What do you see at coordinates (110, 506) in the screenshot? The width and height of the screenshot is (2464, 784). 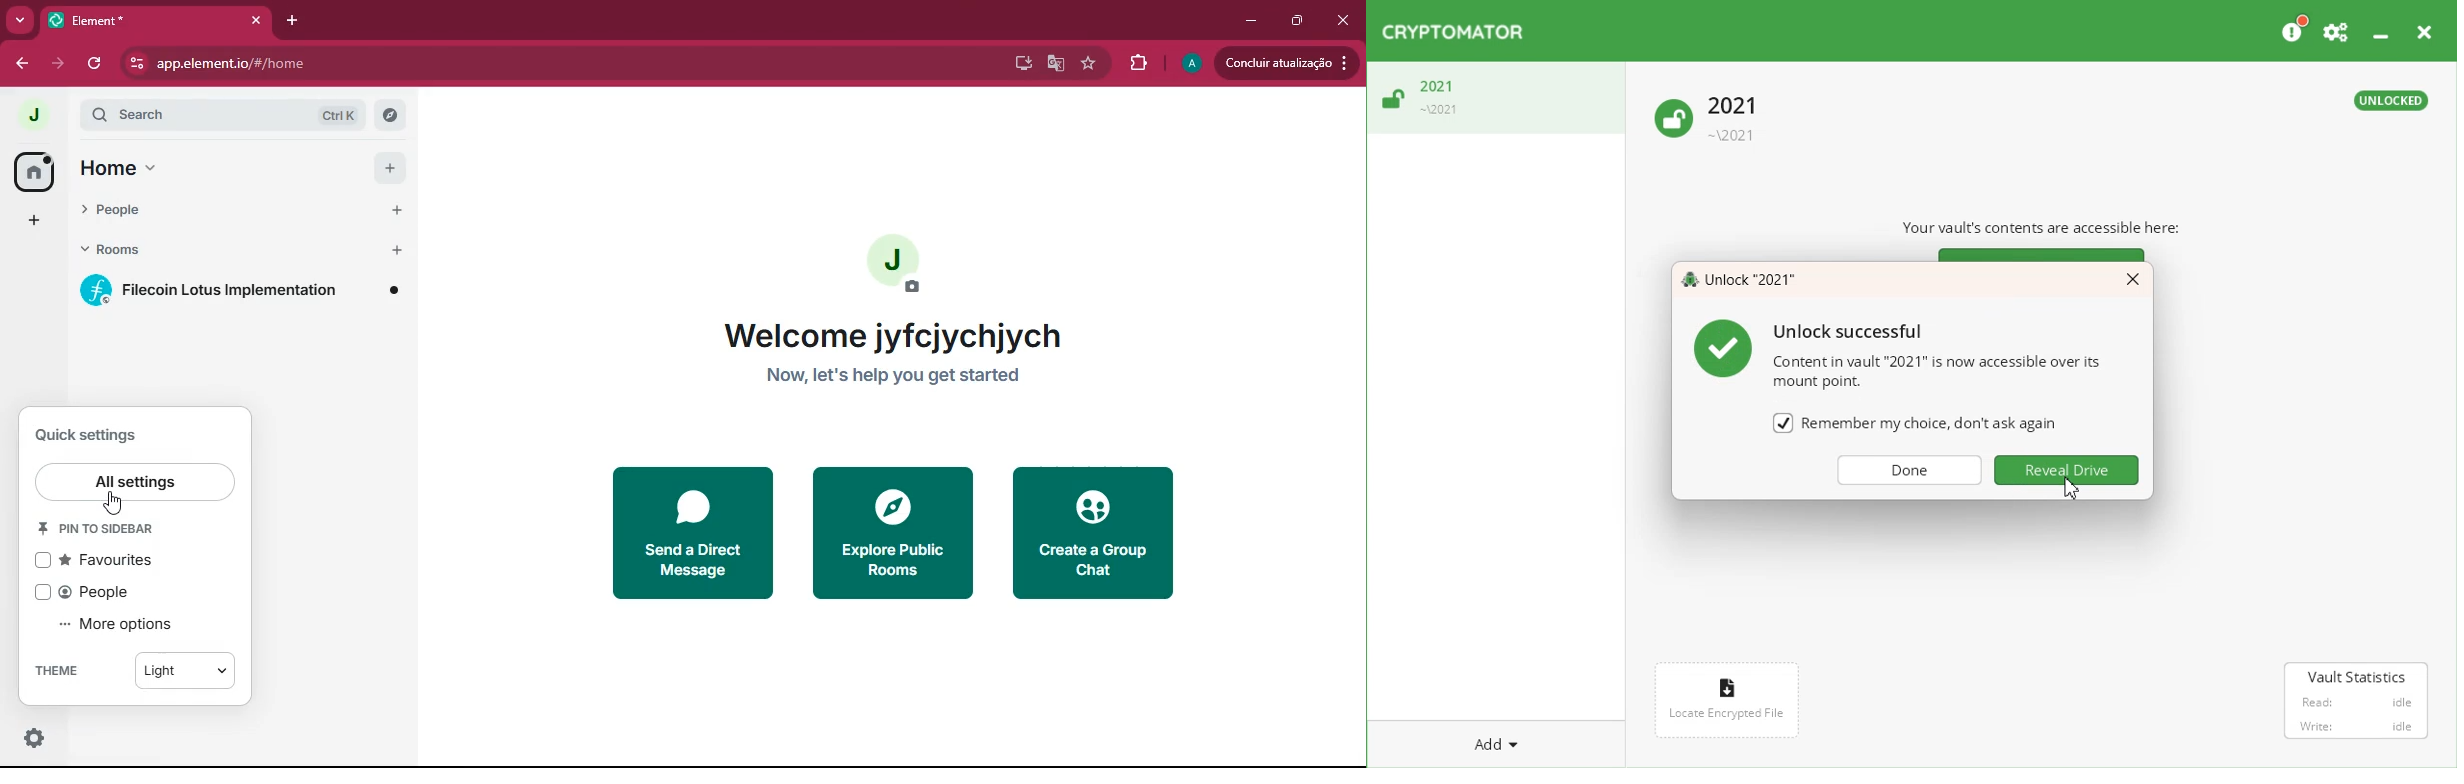 I see `Cursor` at bounding box center [110, 506].